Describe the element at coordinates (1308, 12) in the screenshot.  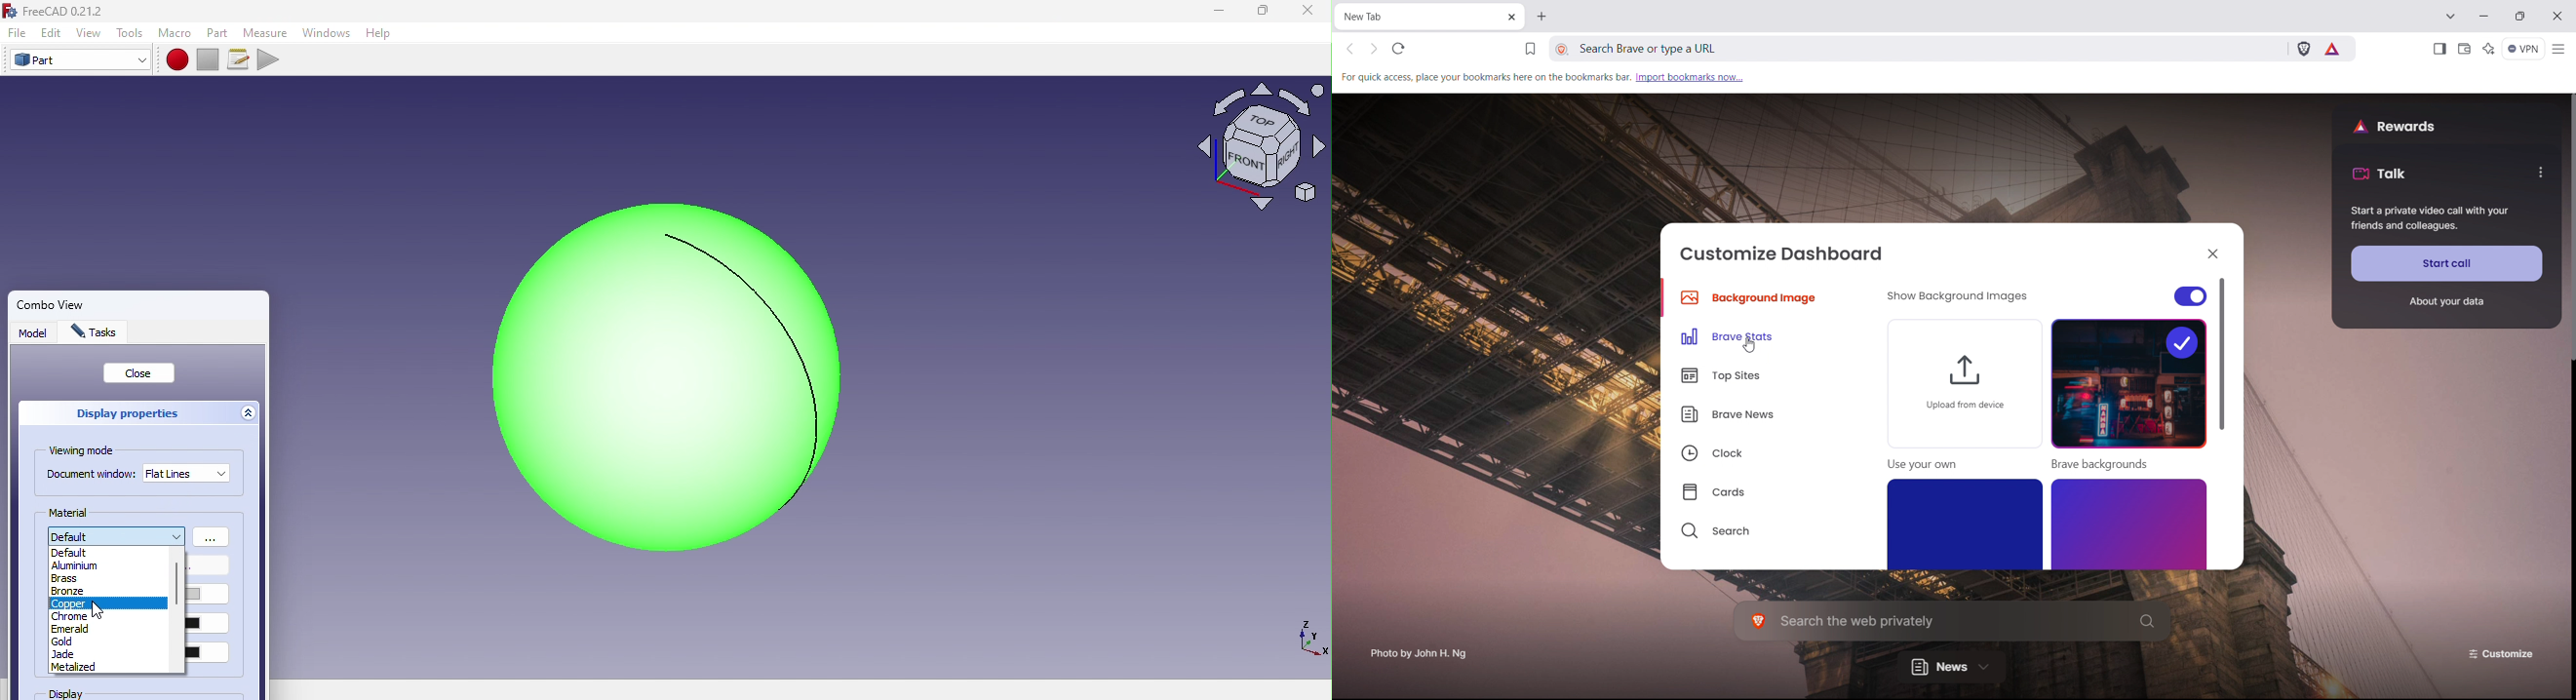
I see `close` at that location.